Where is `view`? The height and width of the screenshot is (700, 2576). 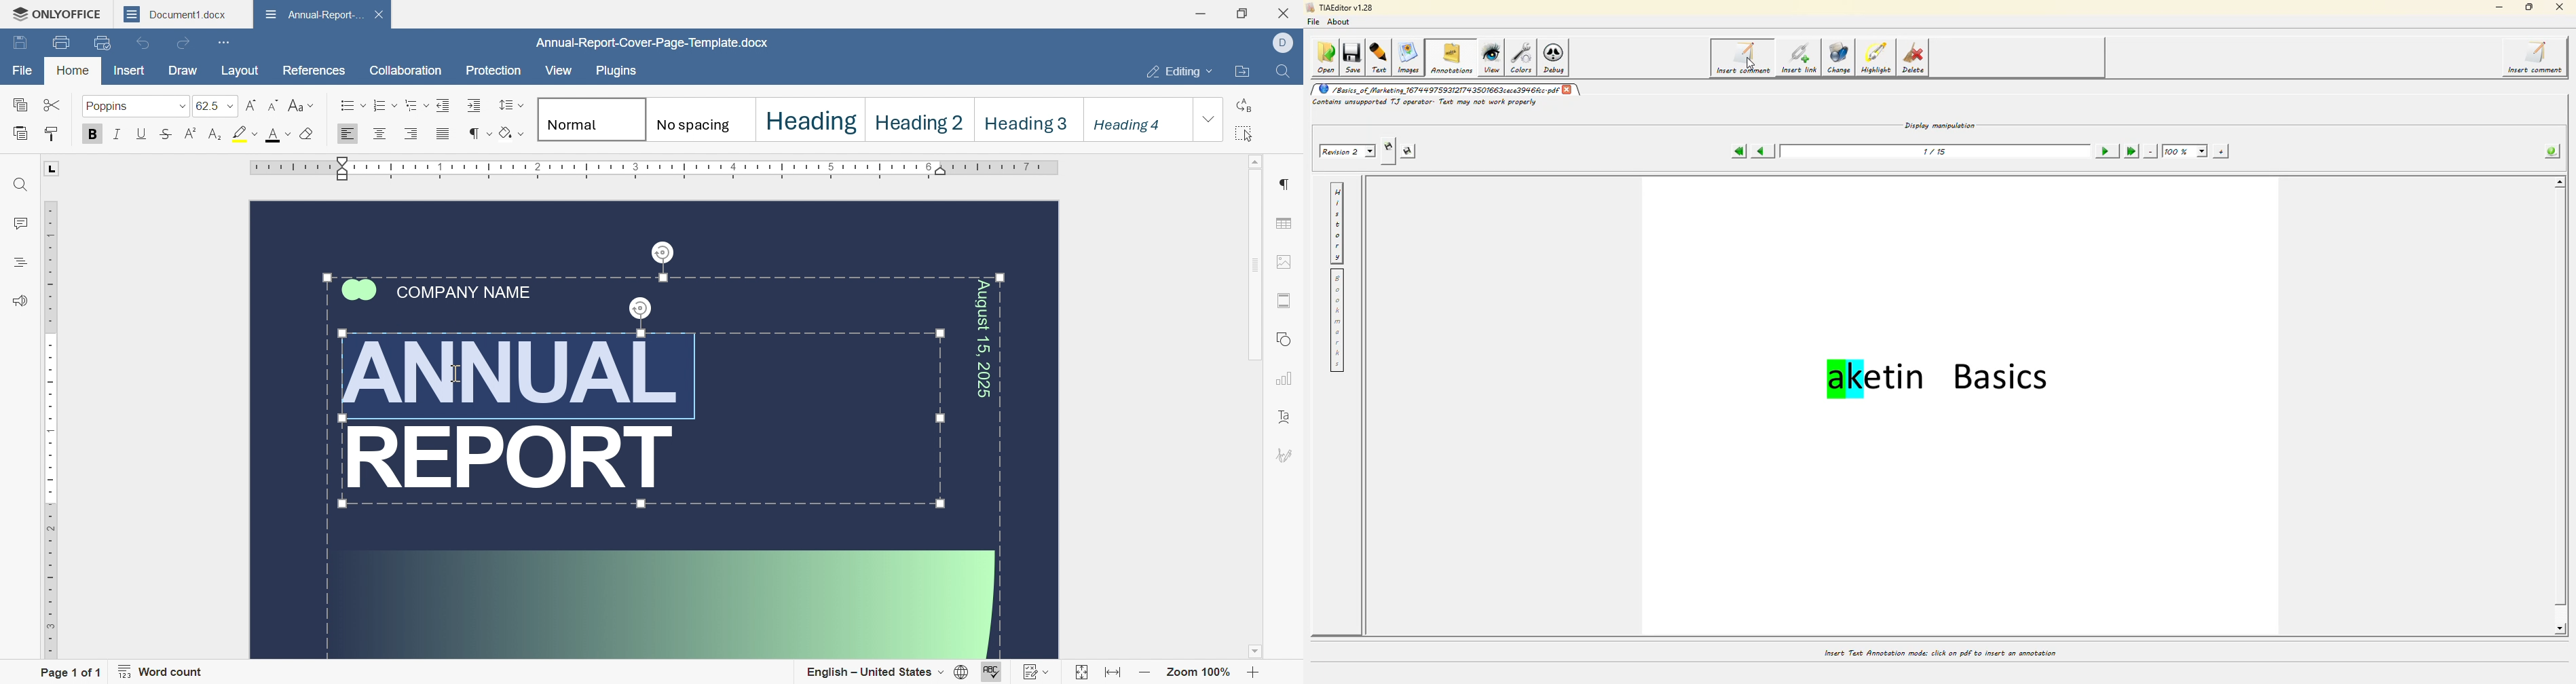
view is located at coordinates (558, 71).